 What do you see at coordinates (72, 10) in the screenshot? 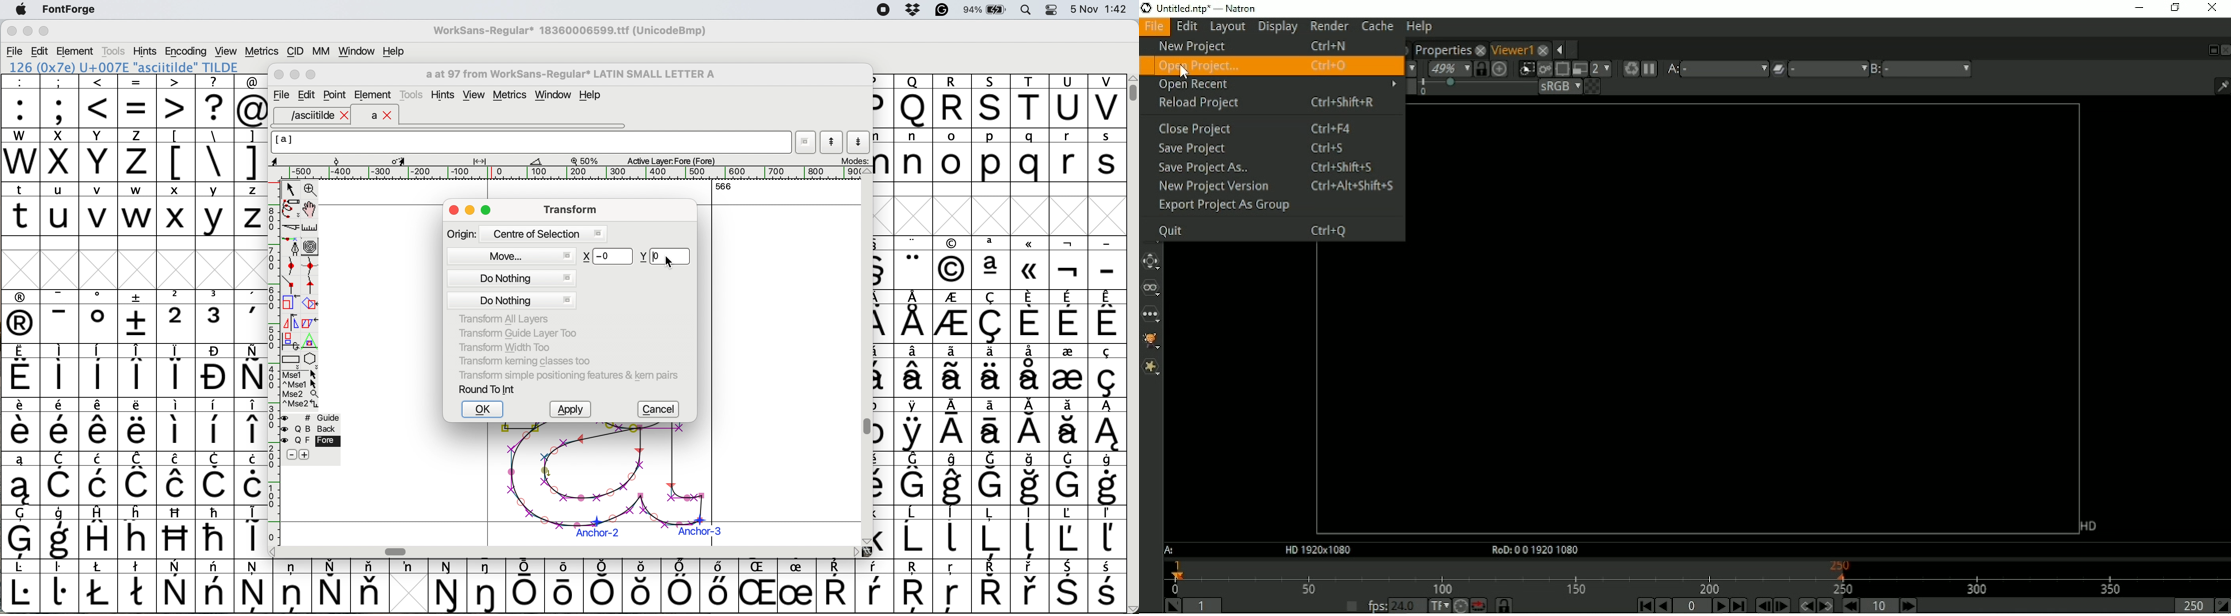
I see `fontforge` at bounding box center [72, 10].